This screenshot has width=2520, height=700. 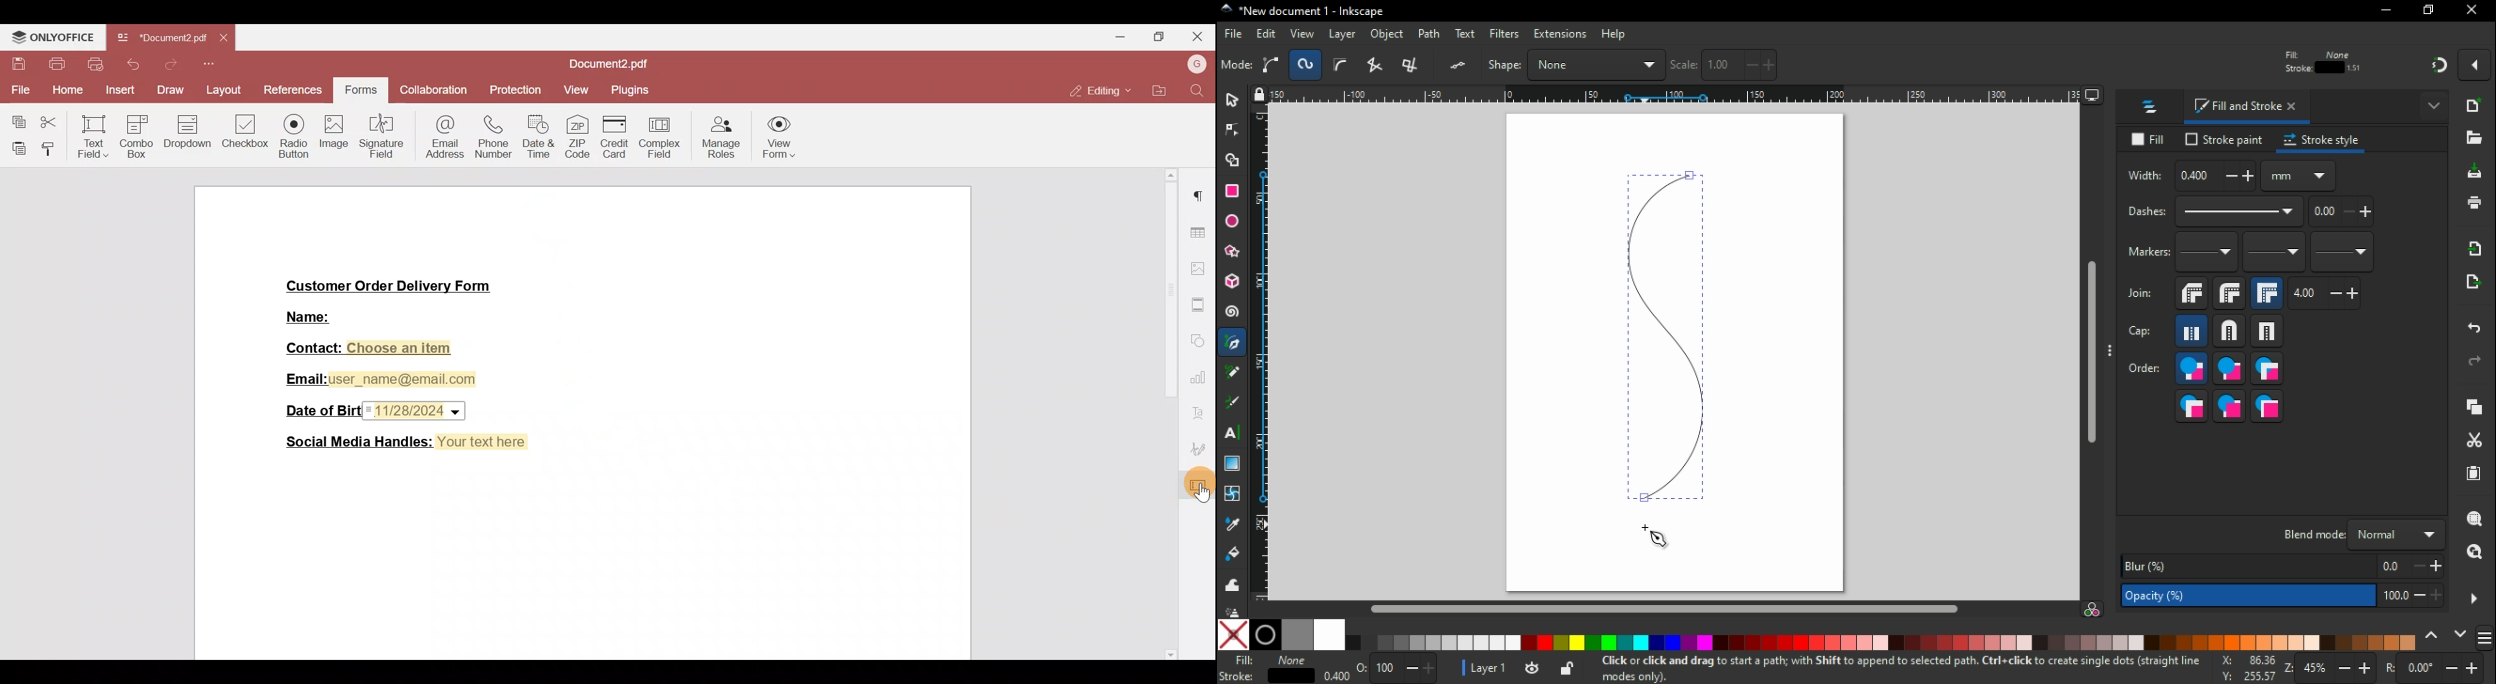 I want to click on Save, so click(x=15, y=61).